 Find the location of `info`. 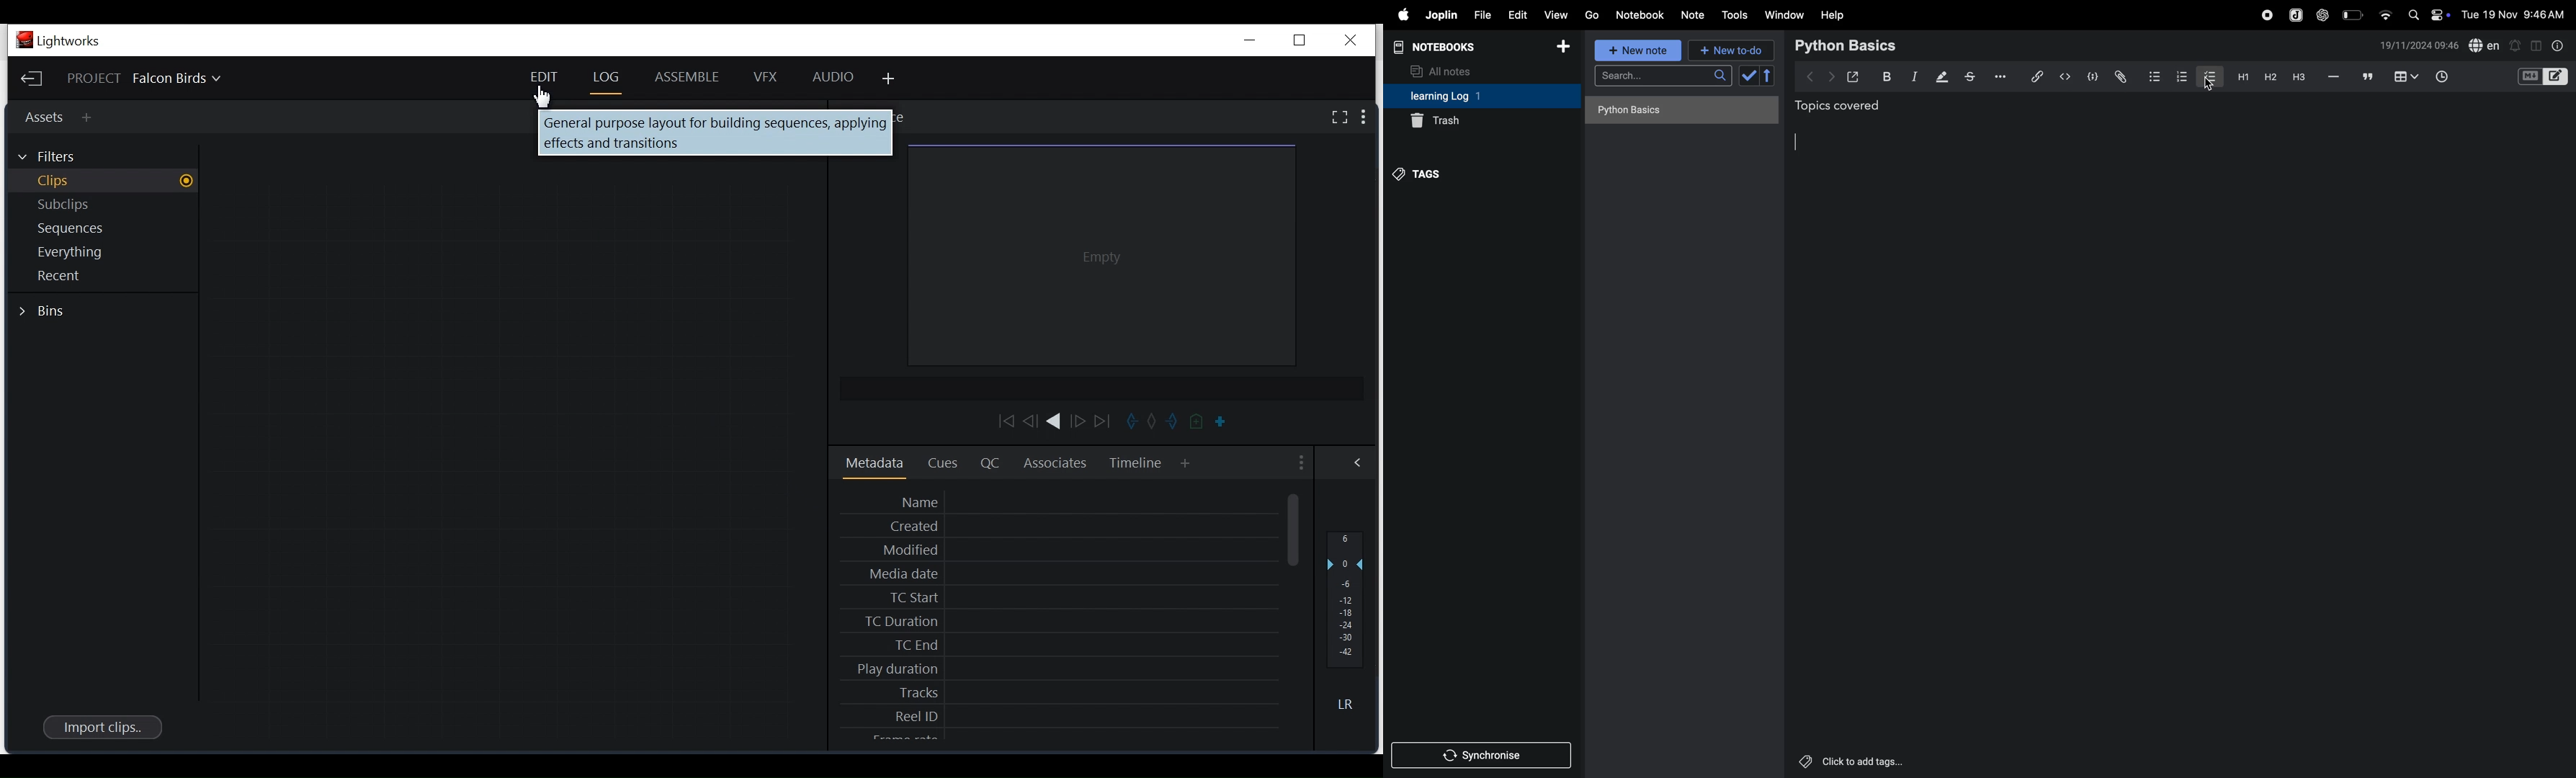

info is located at coordinates (2556, 45).